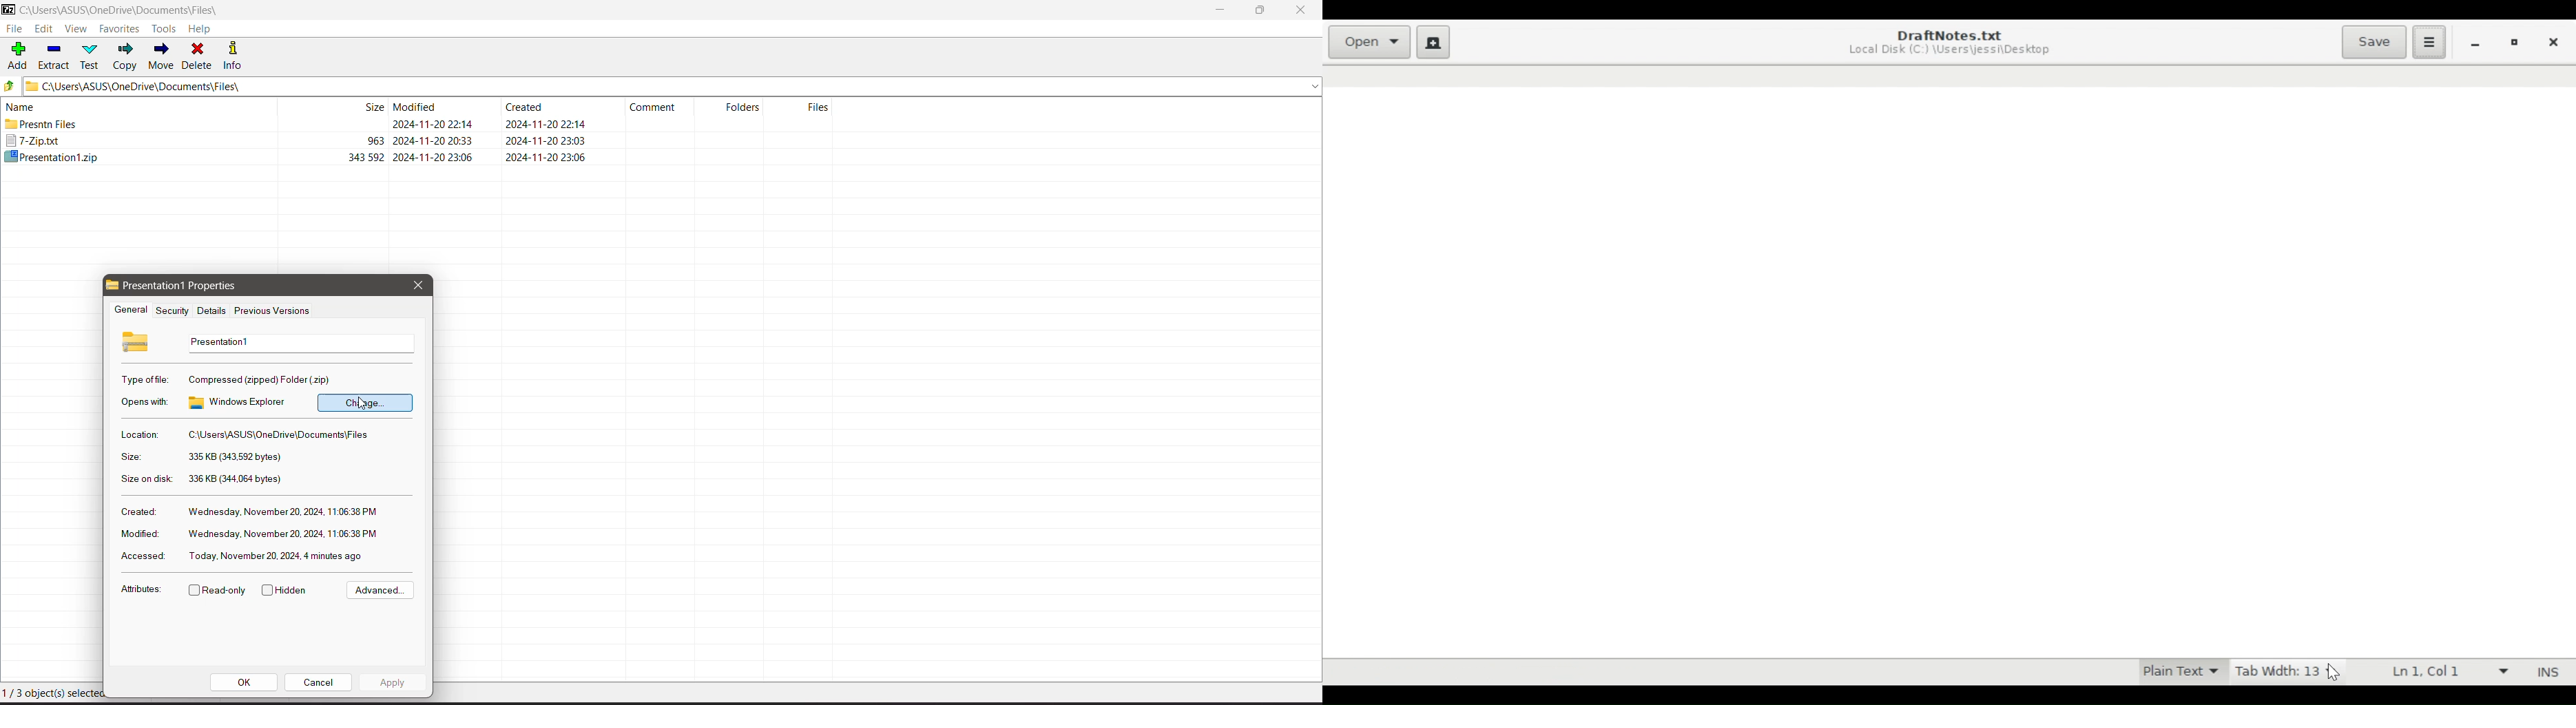 This screenshot has width=2576, height=728. Describe the element at coordinates (299, 156) in the screenshot. I see `Cursor on presentation file` at that location.